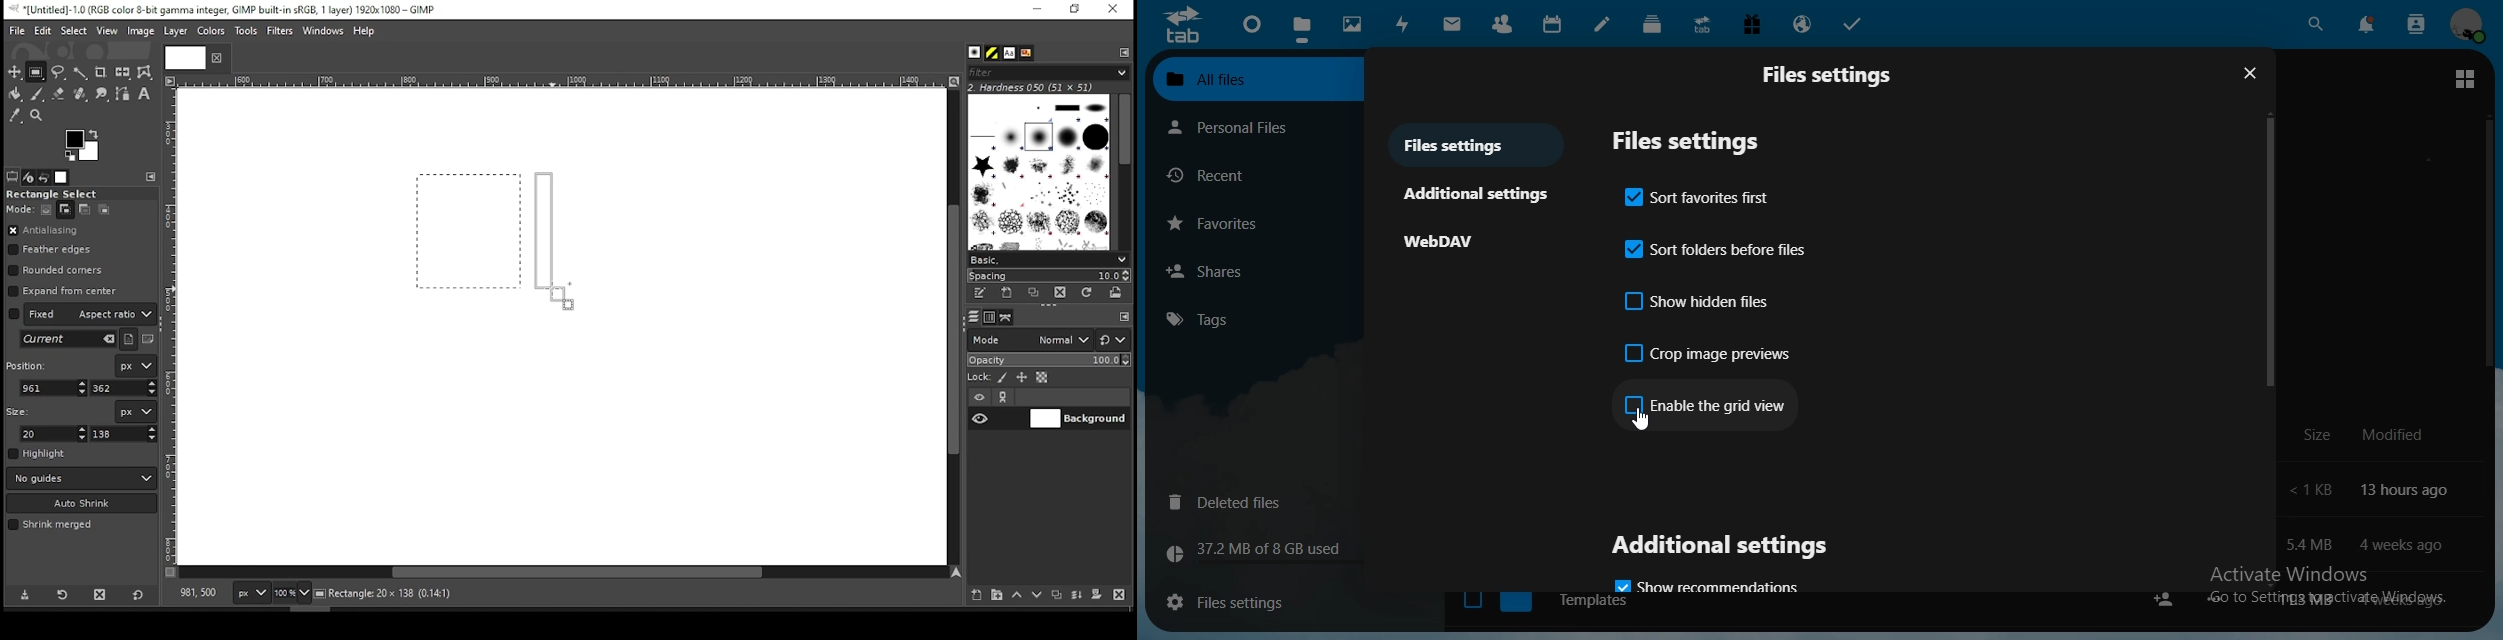  I want to click on pick aspect ration, so click(68, 340).